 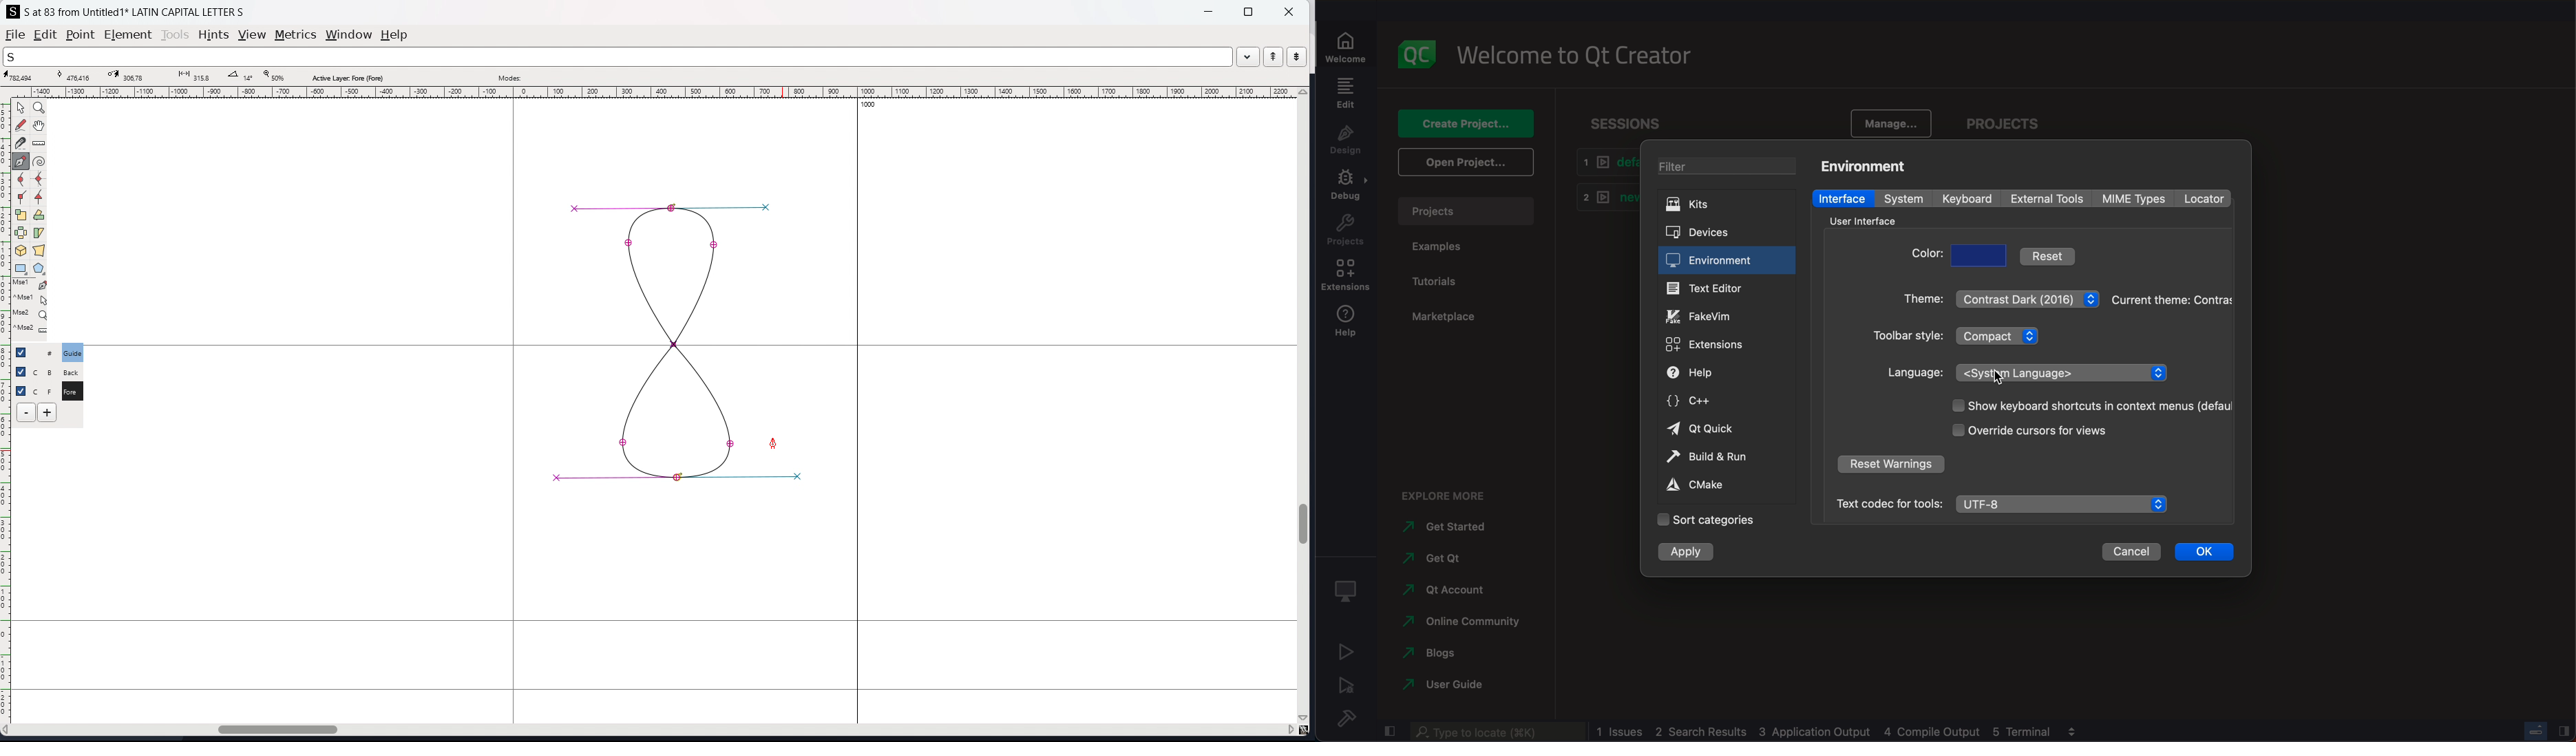 What do you see at coordinates (72, 390) in the screenshot?
I see `C F Fore` at bounding box center [72, 390].